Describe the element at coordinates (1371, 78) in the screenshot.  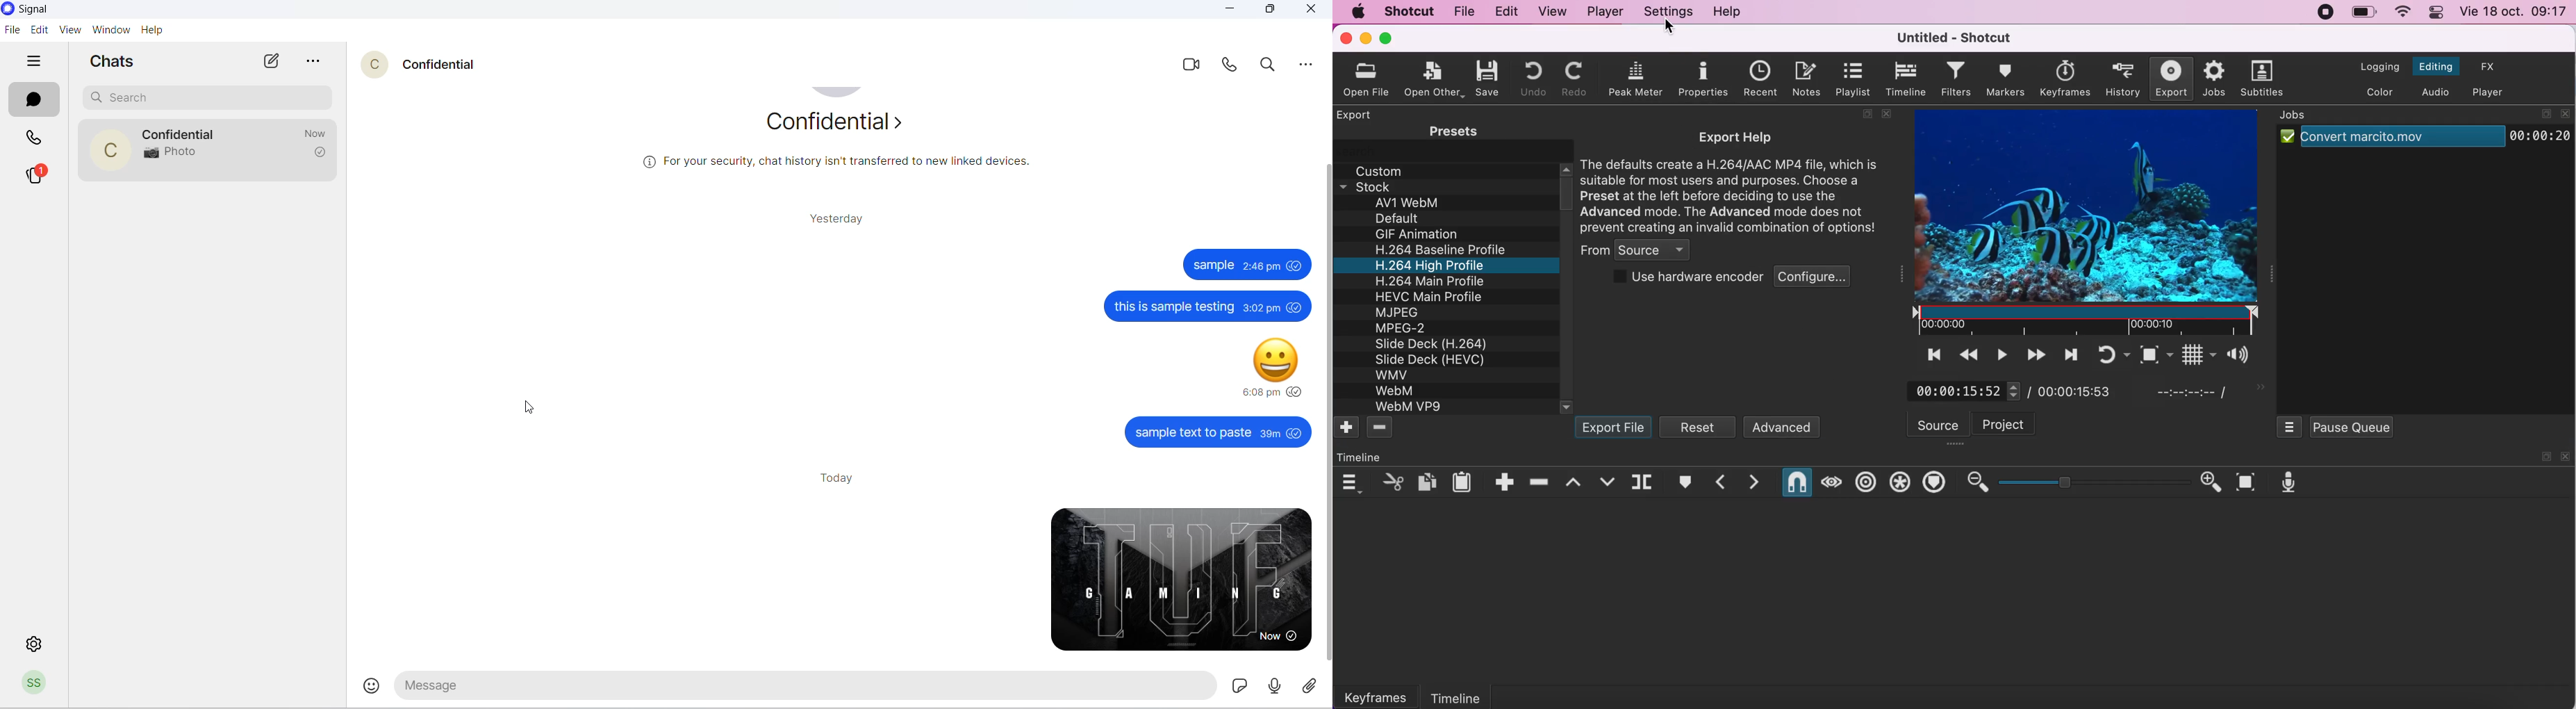
I see `oprn file` at that location.